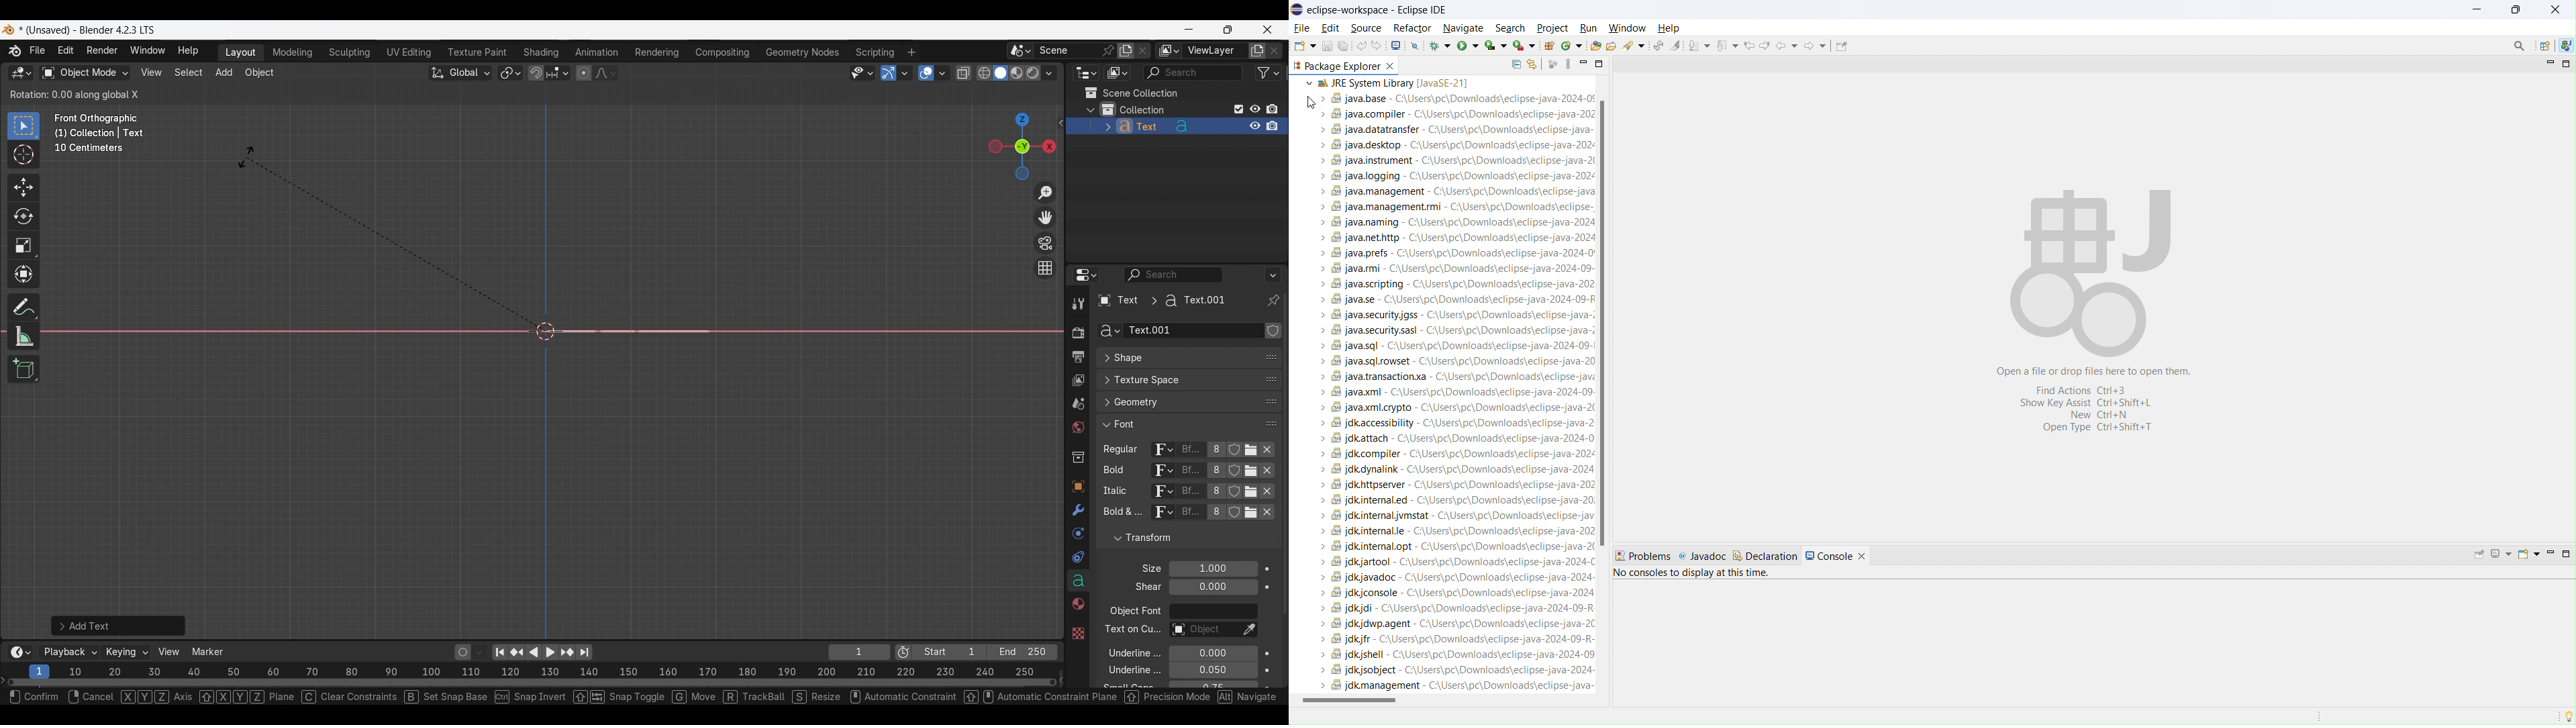 The width and height of the screenshot is (2576, 728). I want to click on Toggle camera view, so click(1046, 242).